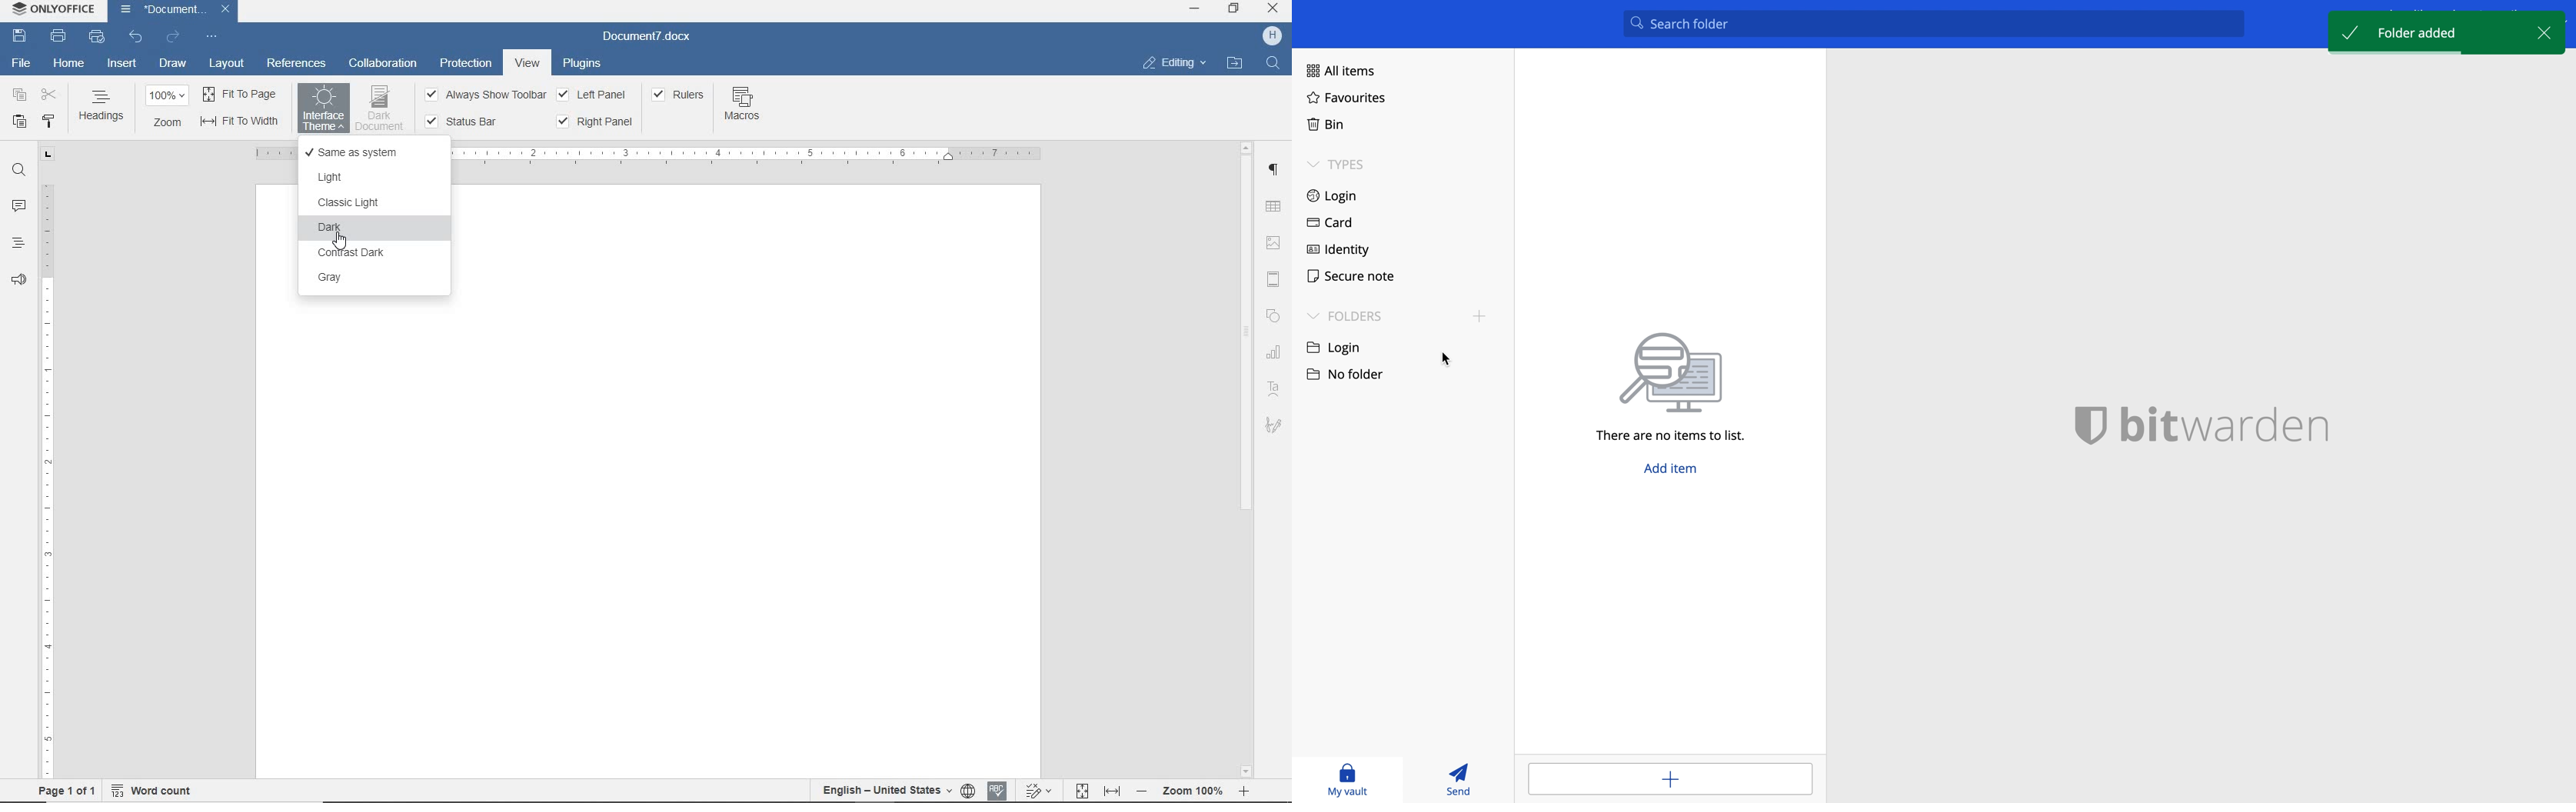 The image size is (2576, 812). I want to click on all items, so click(1338, 69).